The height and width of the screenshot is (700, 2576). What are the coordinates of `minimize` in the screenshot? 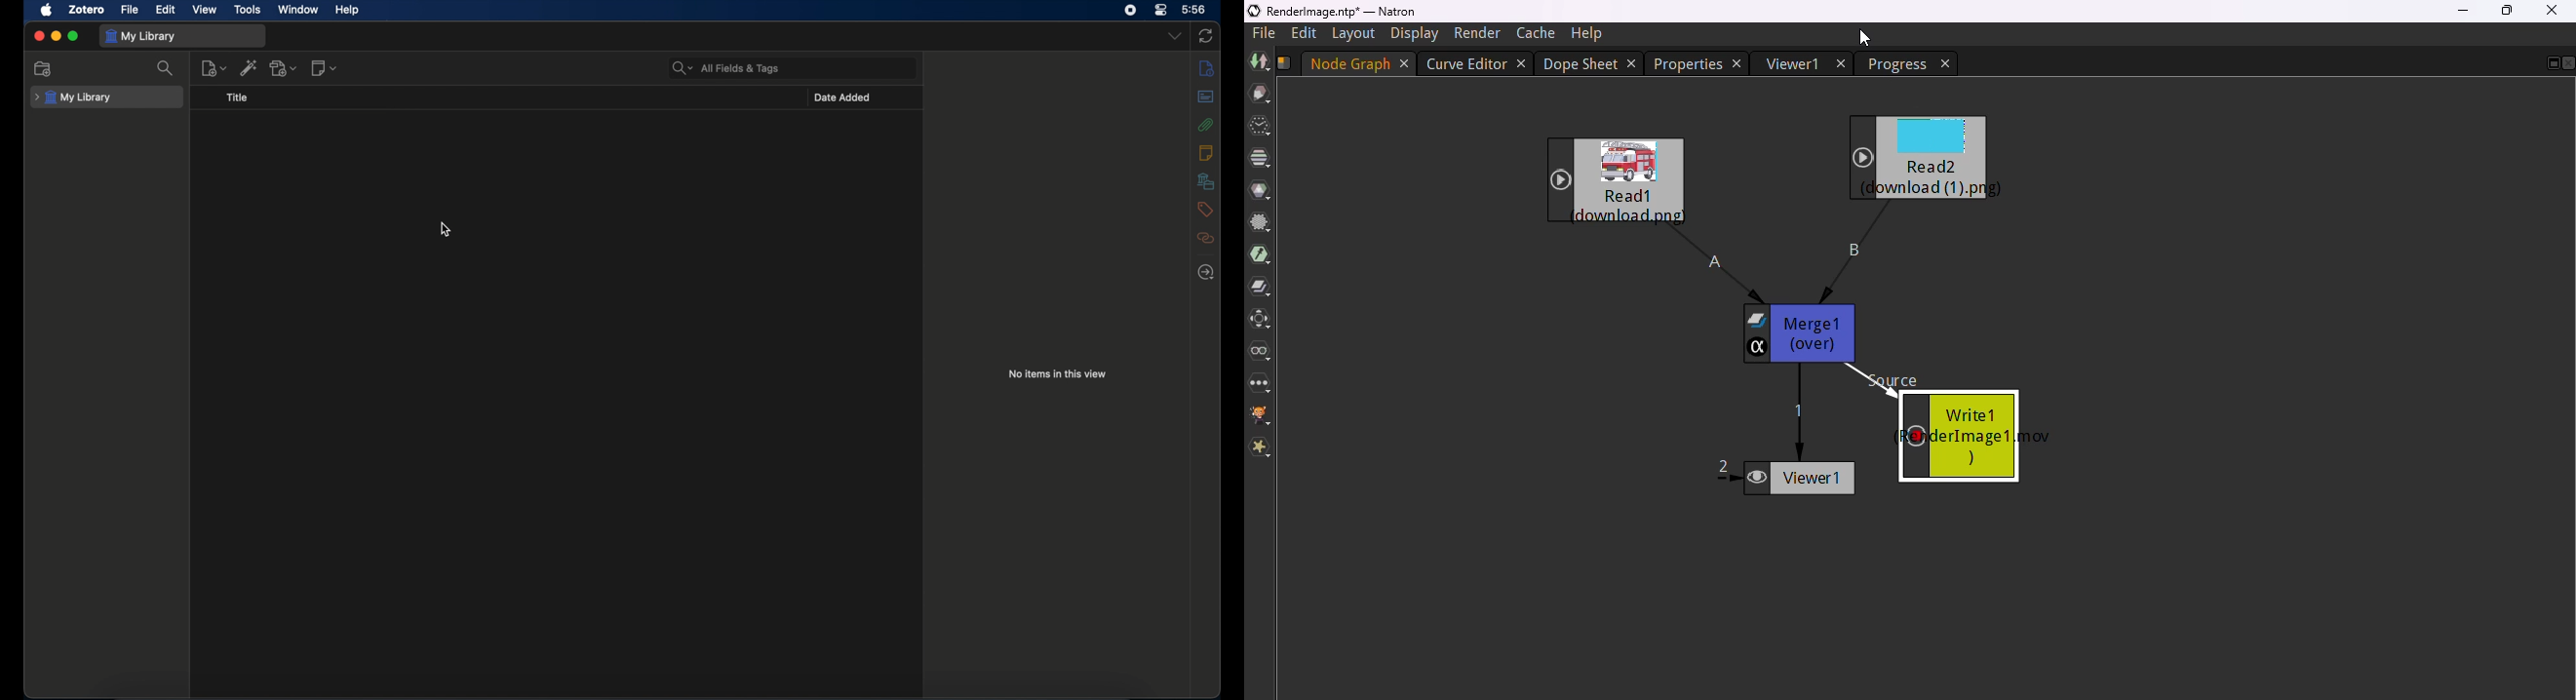 It's located at (57, 36).